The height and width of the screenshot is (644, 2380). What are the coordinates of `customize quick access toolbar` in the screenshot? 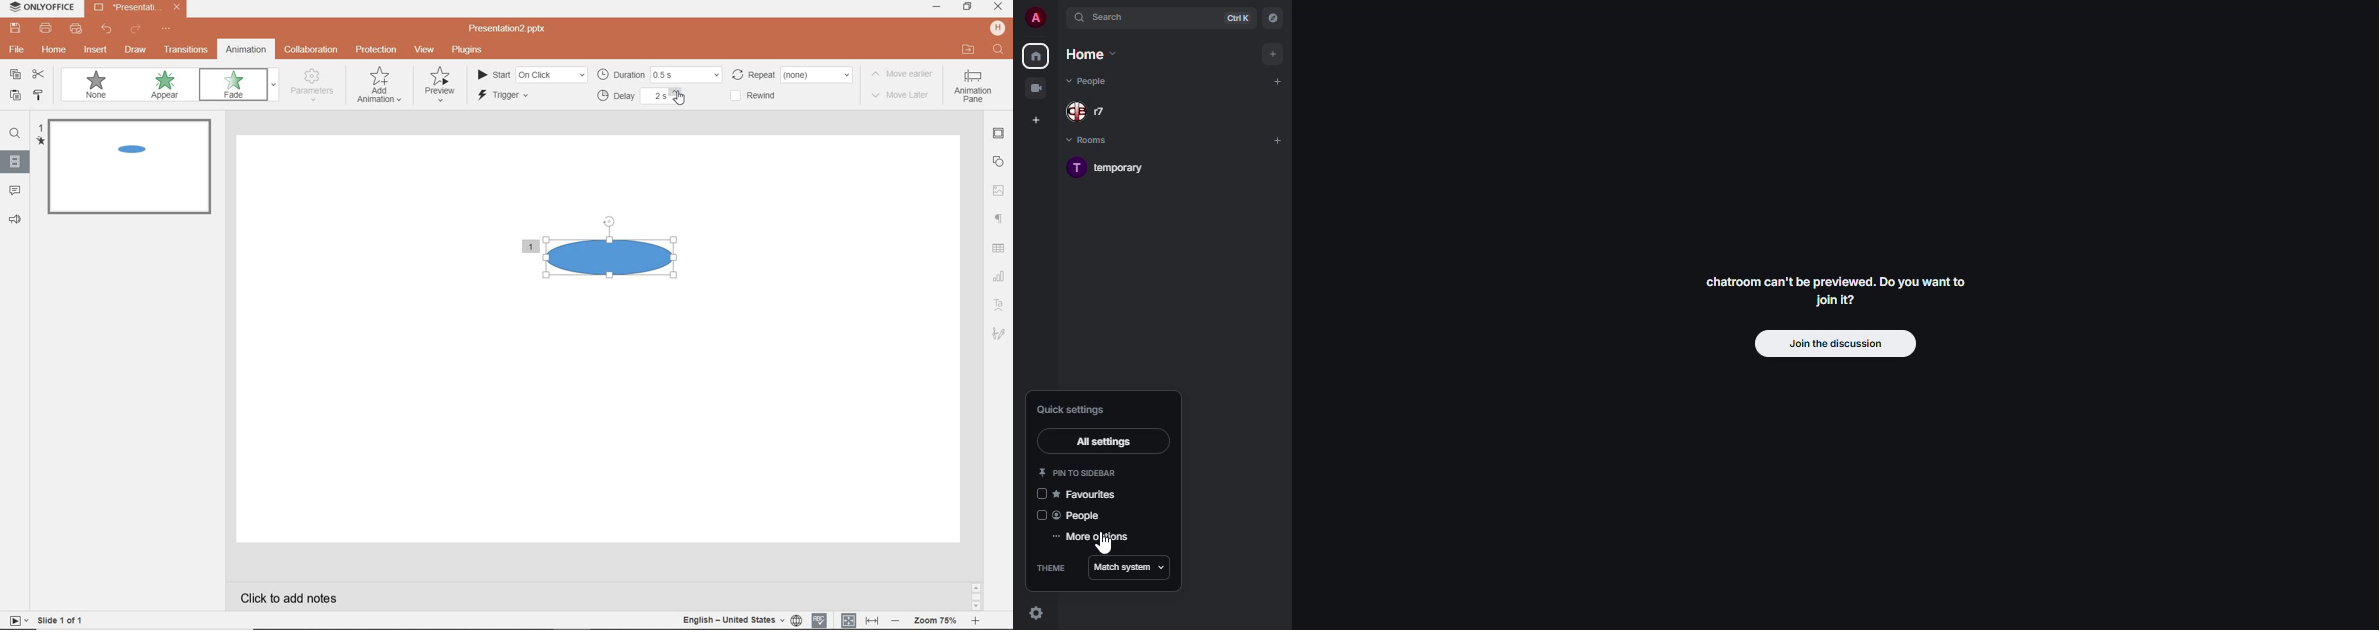 It's located at (166, 28).